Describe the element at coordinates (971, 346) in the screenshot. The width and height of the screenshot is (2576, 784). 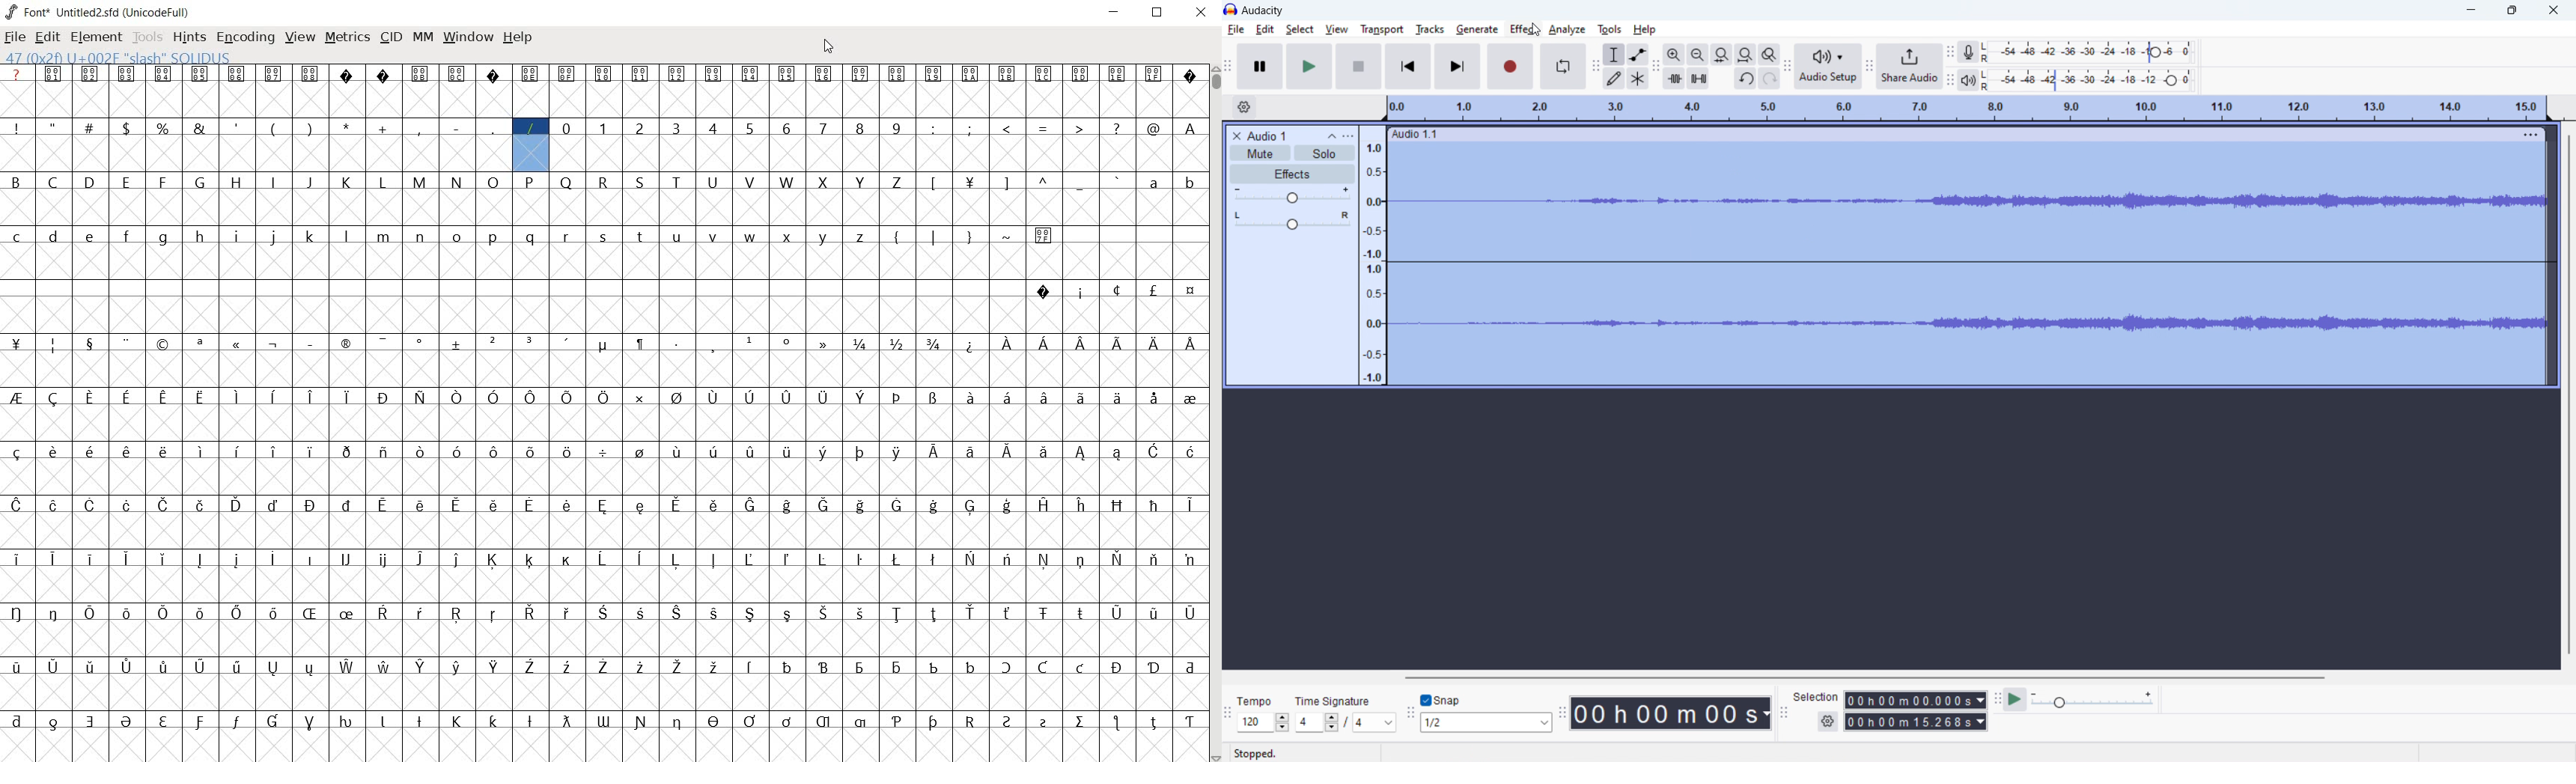
I see `glyph` at that location.